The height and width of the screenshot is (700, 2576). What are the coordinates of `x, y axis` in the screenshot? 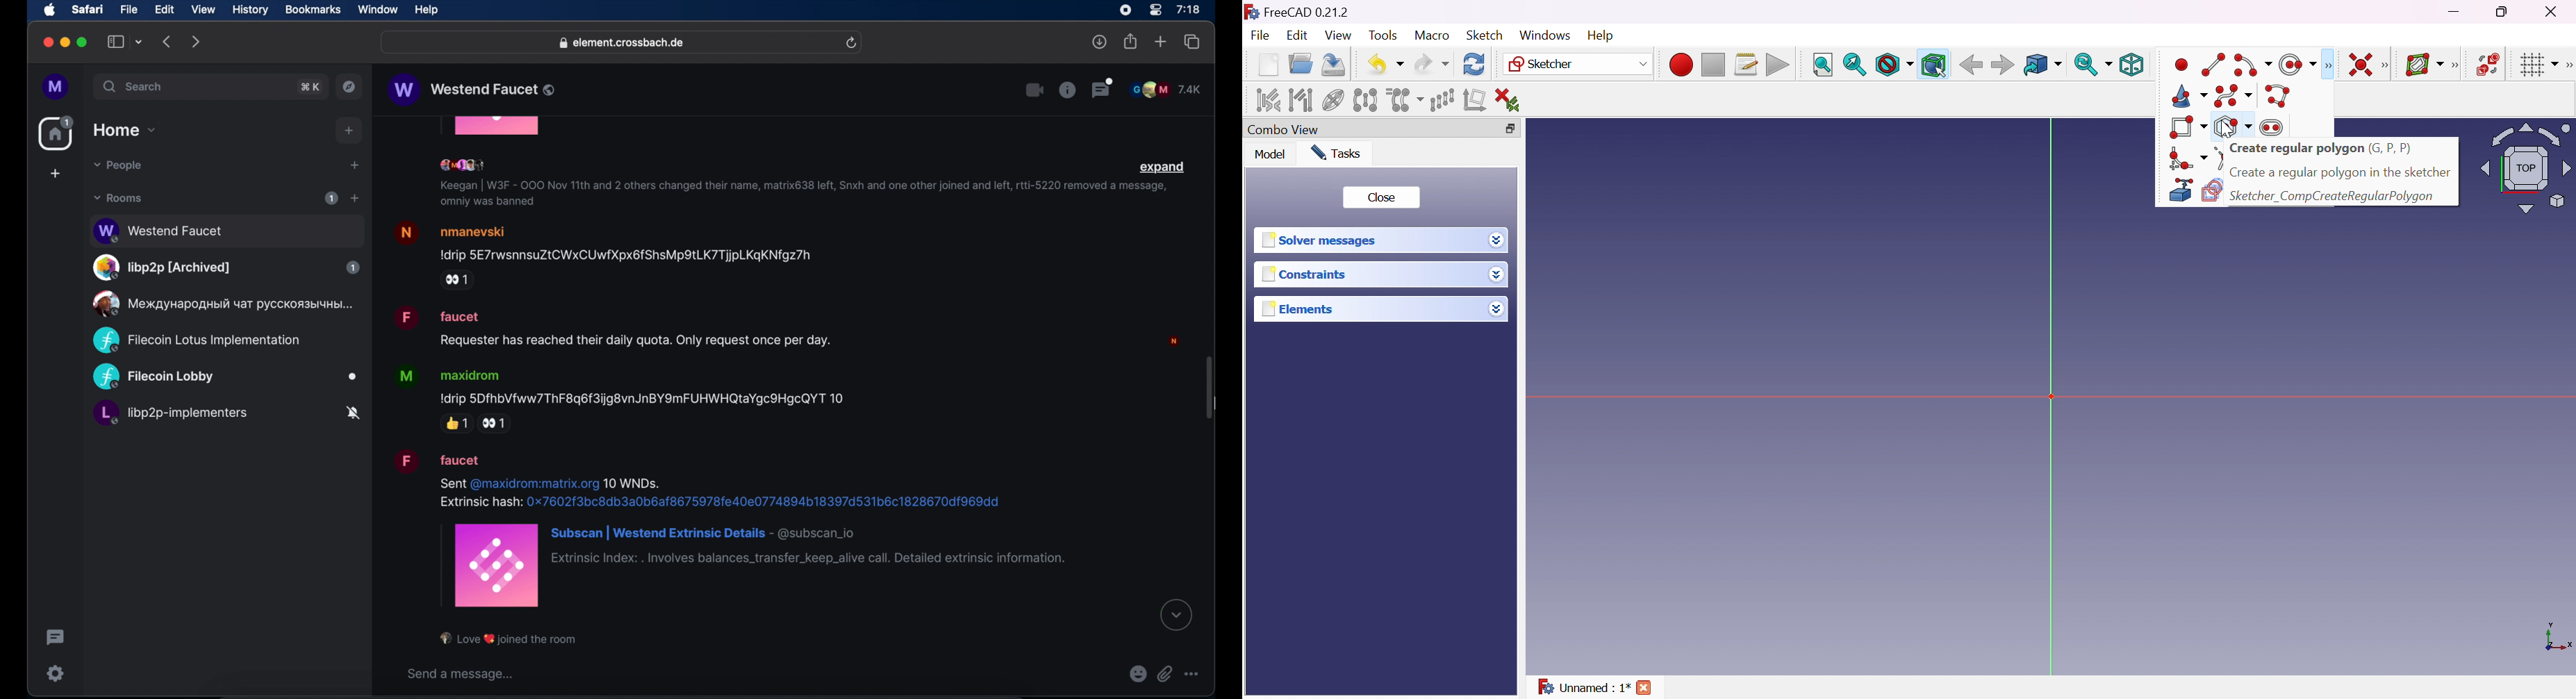 It's located at (2556, 639).